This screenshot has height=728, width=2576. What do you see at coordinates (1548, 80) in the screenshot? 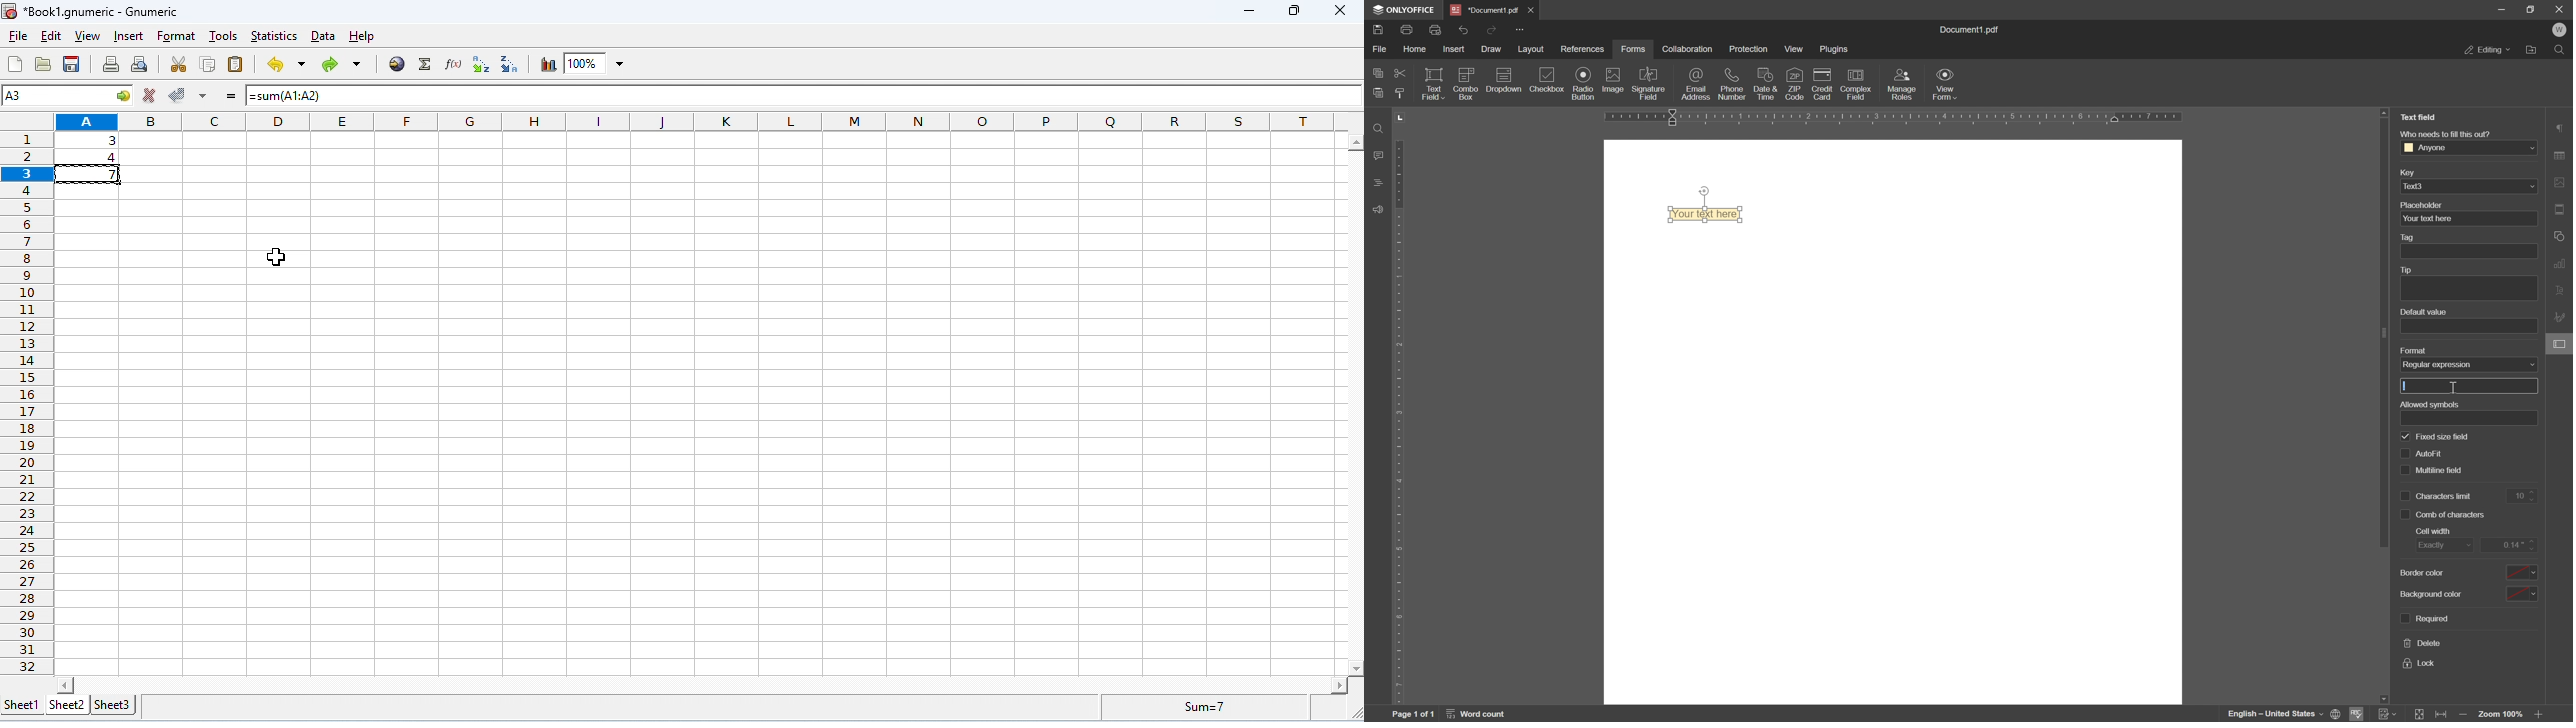
I see `checkbox` at bounding box center [1548, 80].